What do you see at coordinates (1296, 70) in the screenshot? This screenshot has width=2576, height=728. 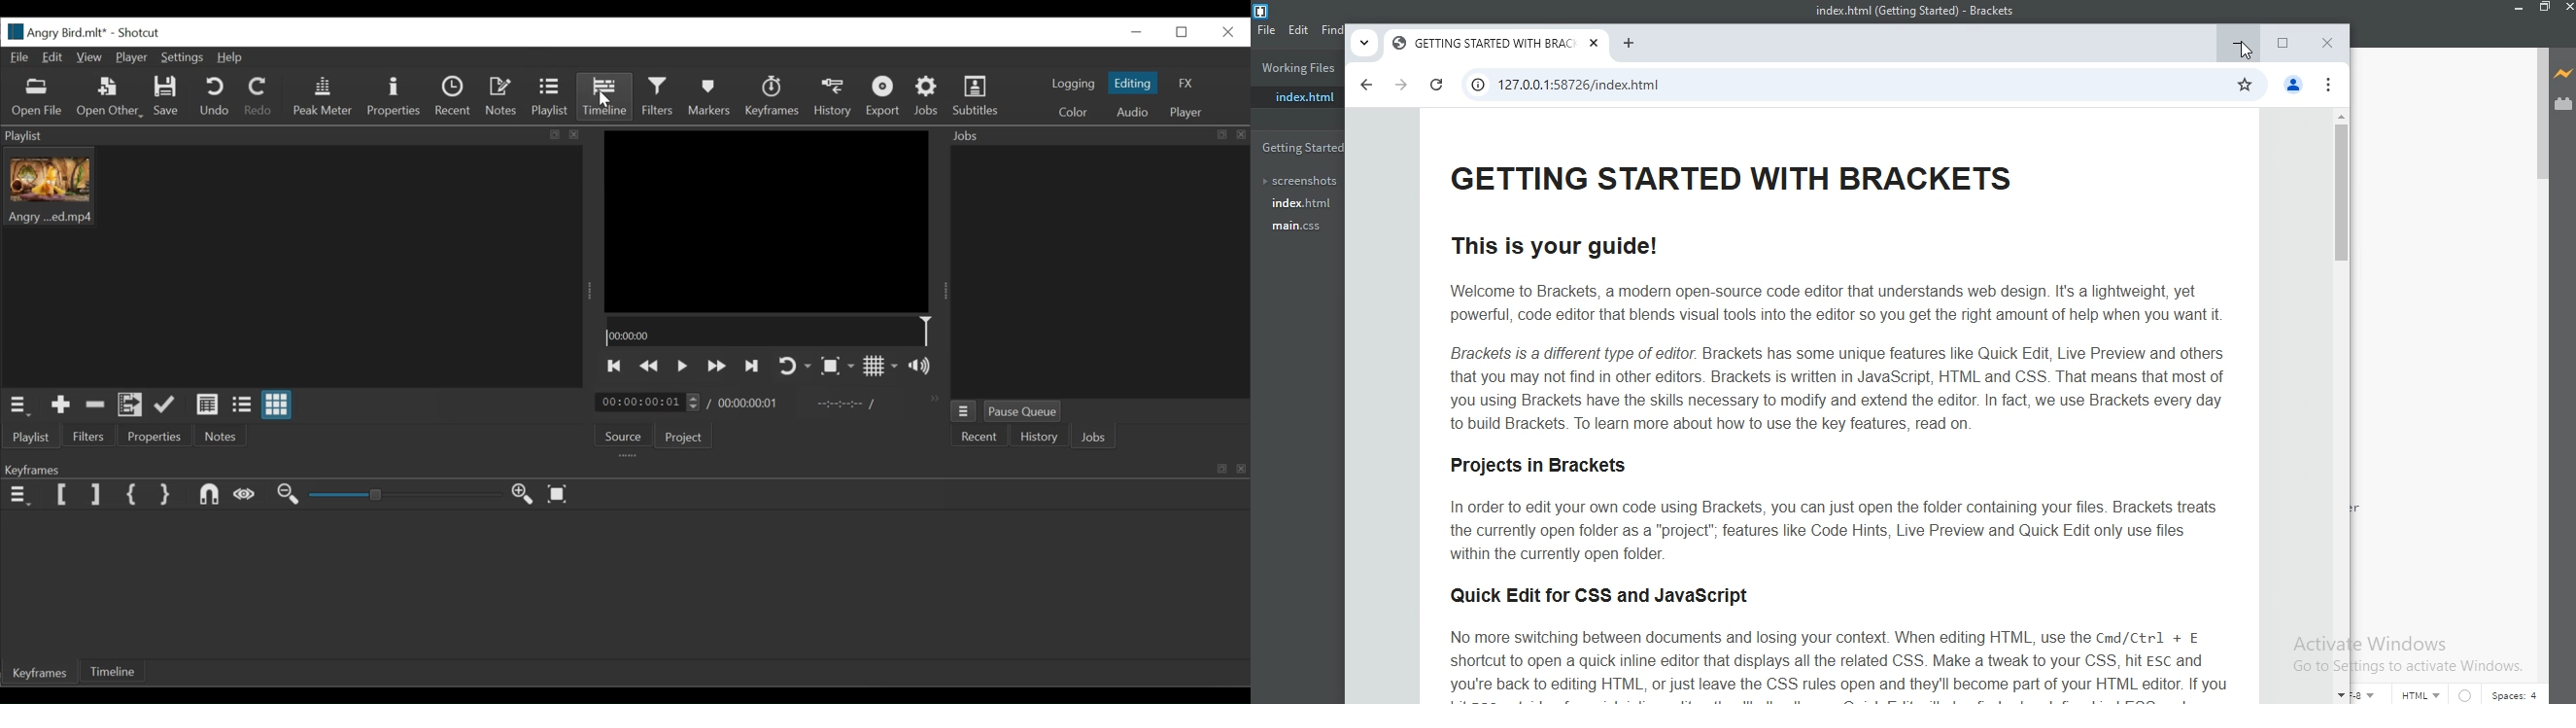 I see `Working files` at bounding box center [1296, 70].